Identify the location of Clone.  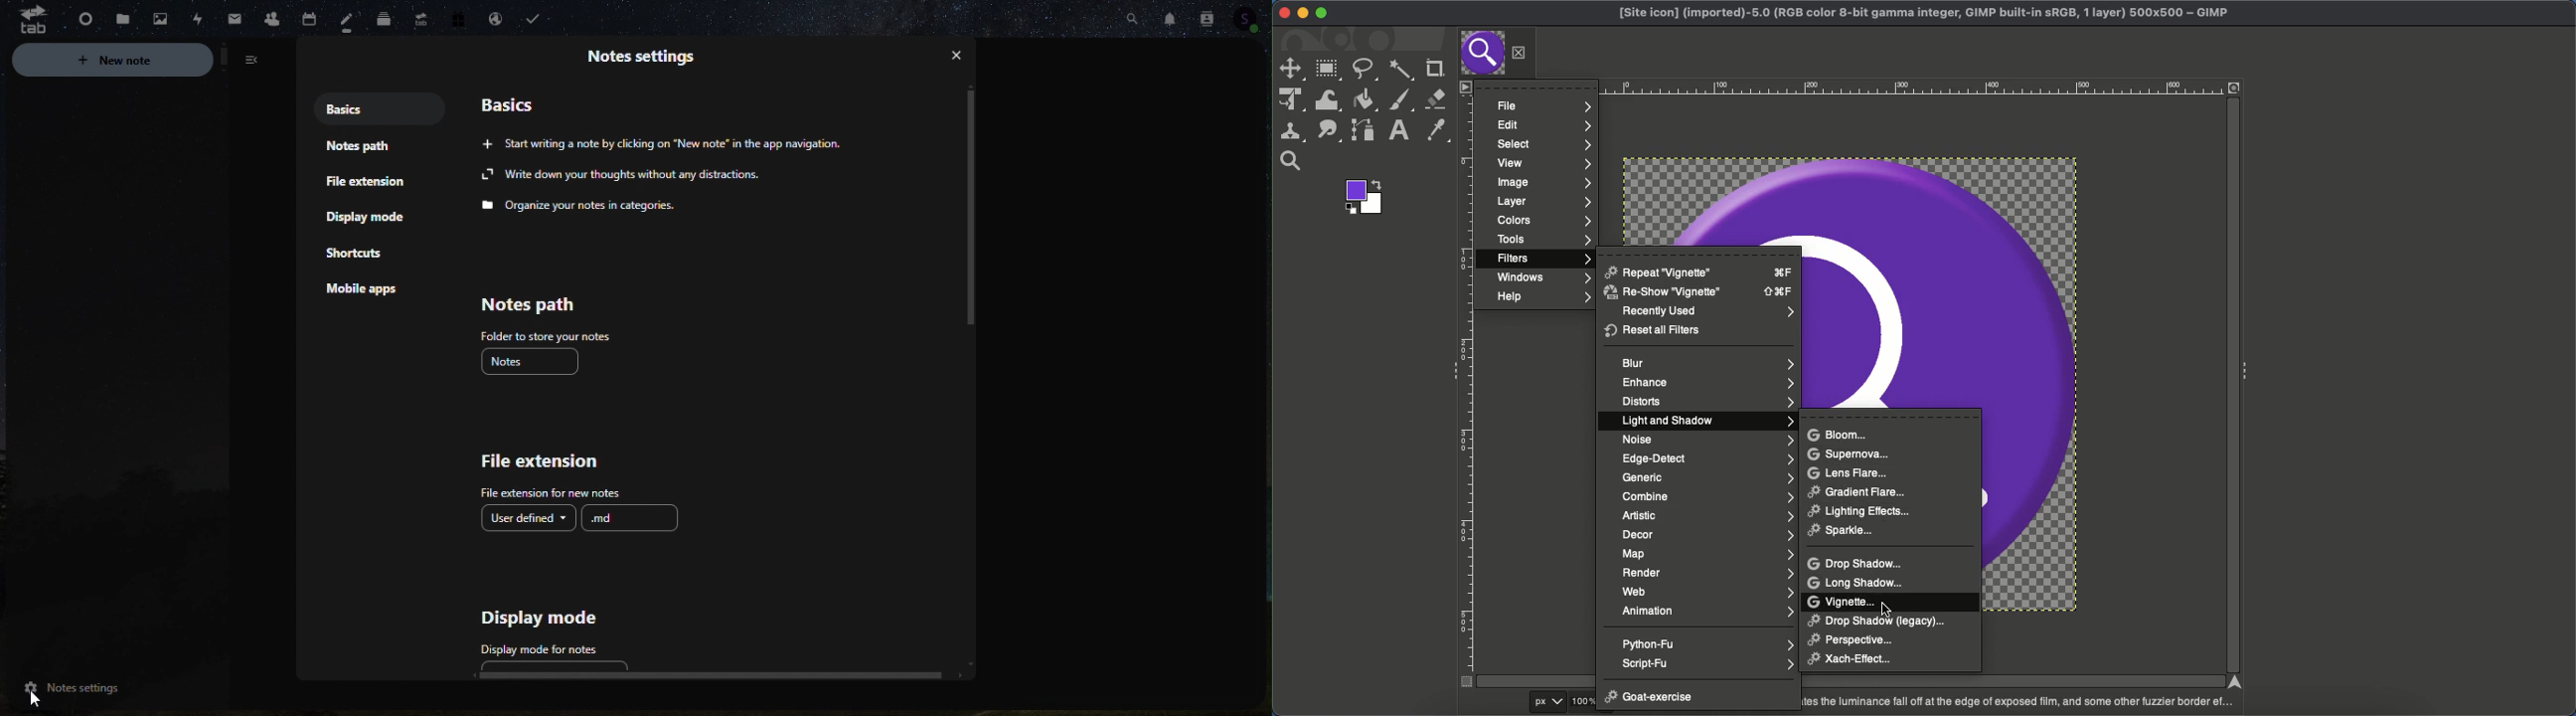
(1291, 131).